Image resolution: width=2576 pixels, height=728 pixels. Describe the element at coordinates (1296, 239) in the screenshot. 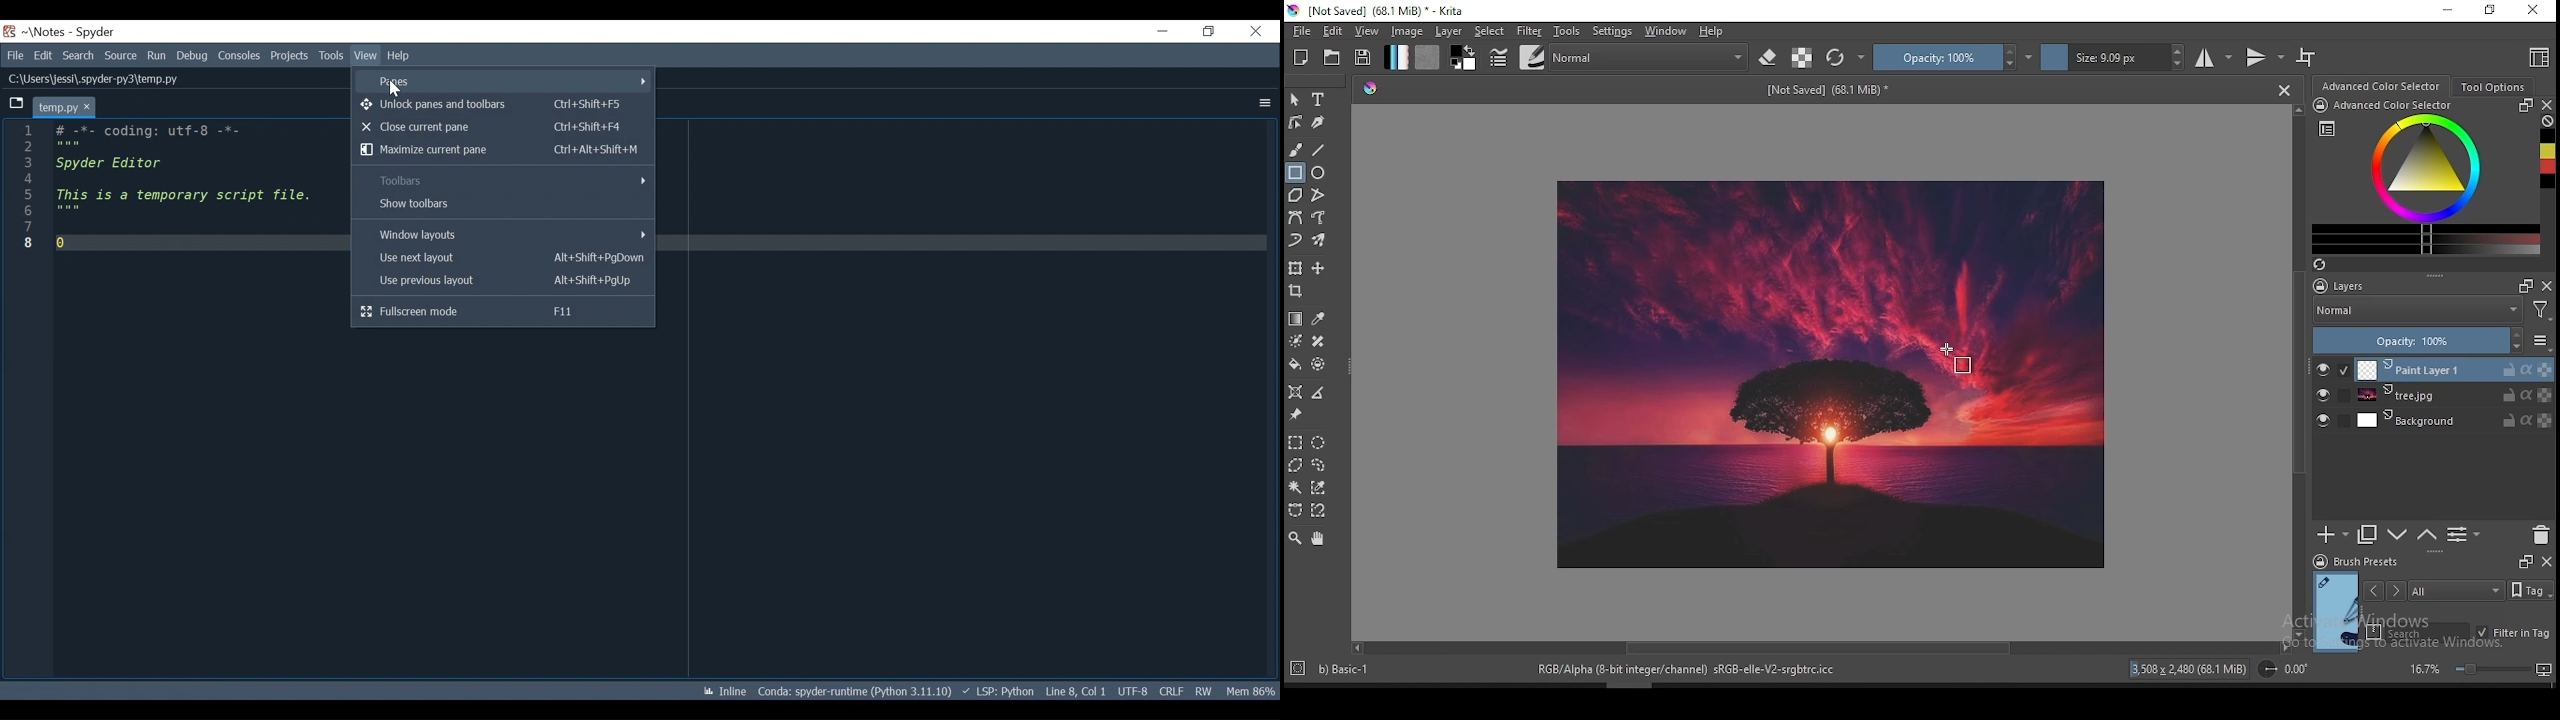

I see `dynamic brush tool` at that location.